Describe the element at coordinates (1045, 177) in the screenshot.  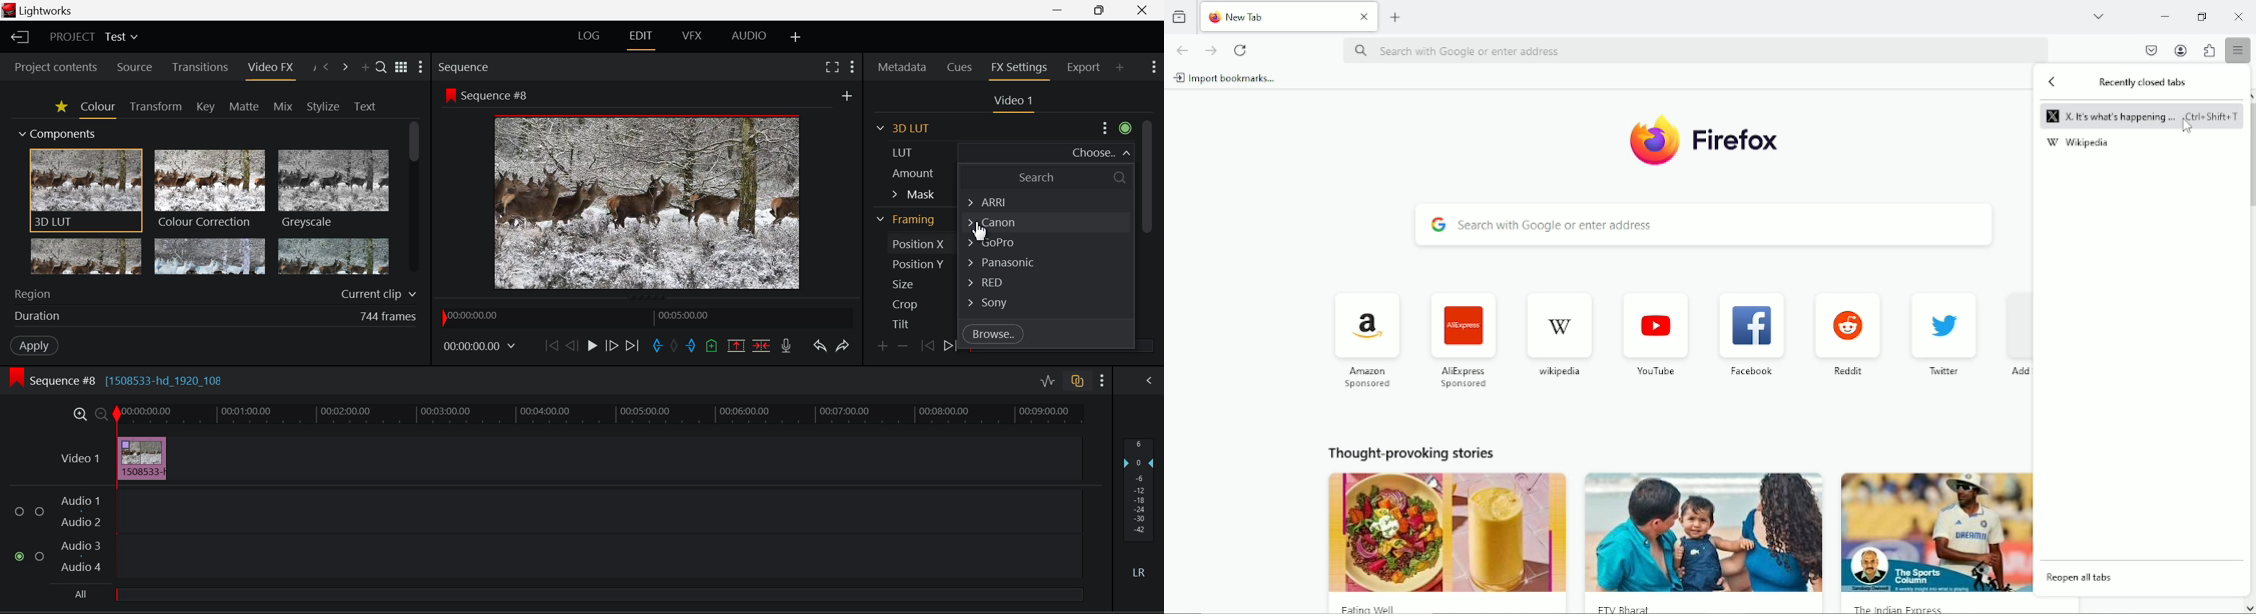
I see `Search` at that location.